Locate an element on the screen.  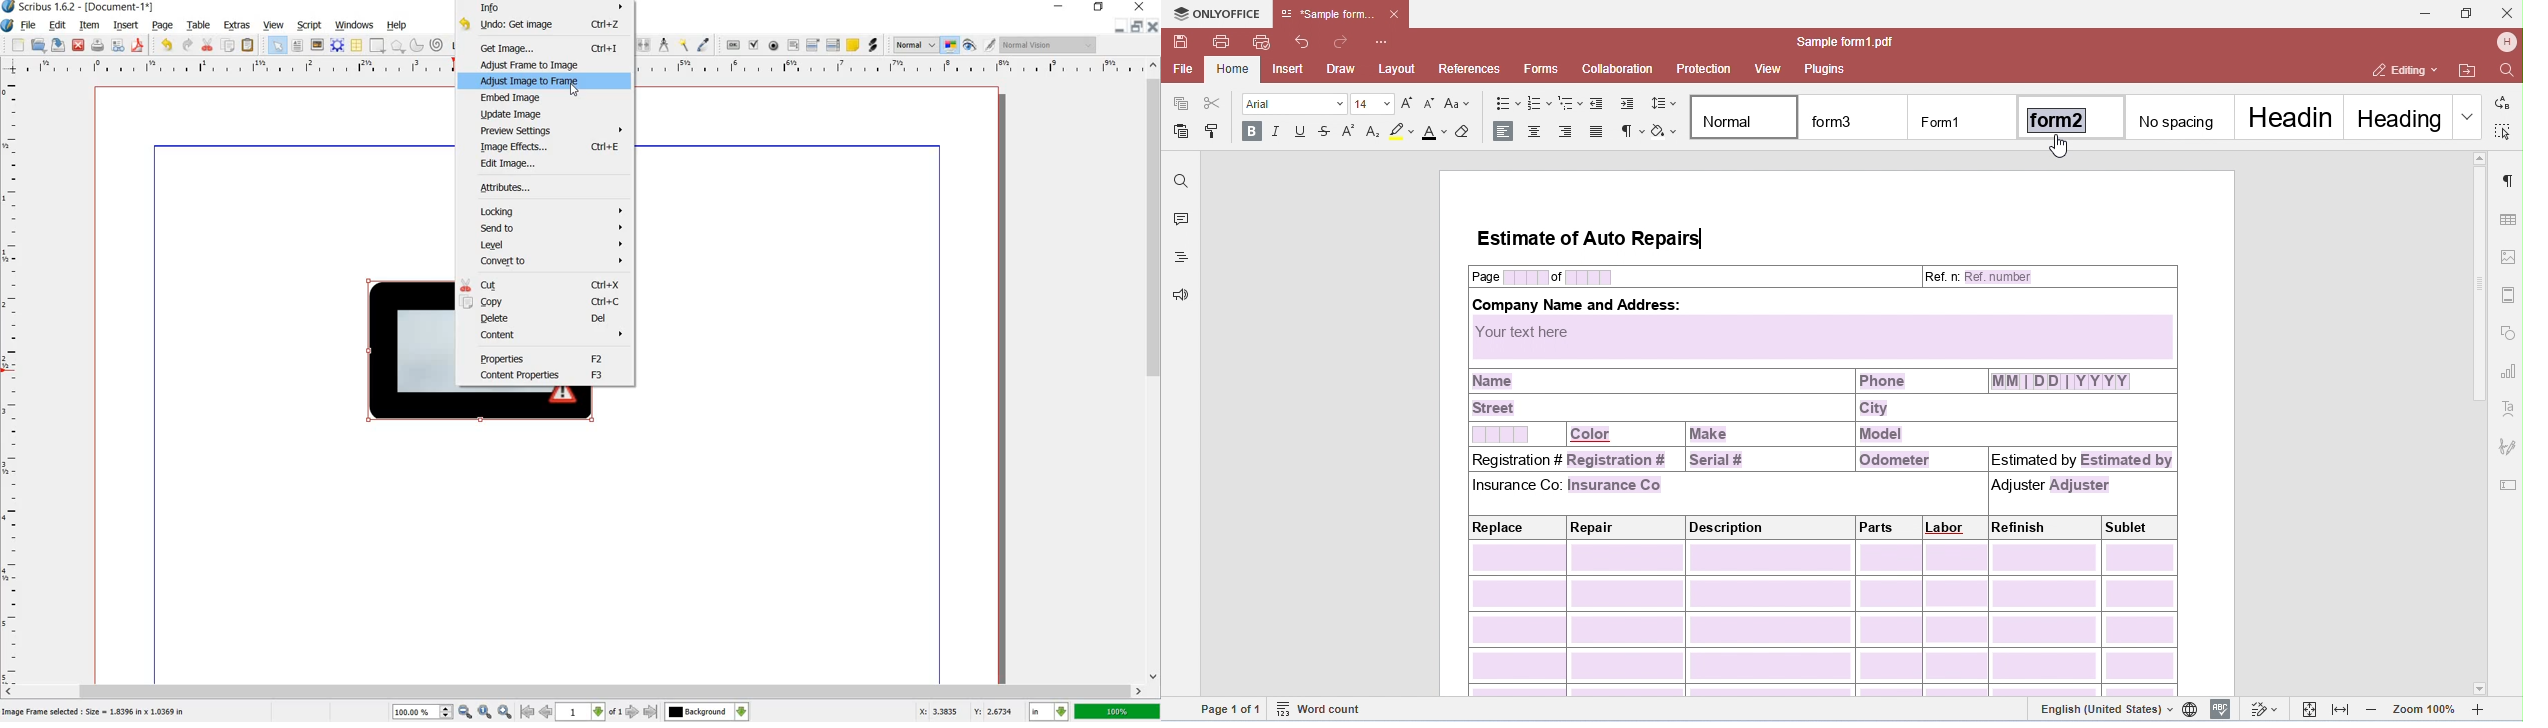
select the image preview quality is located at coordinates (914, 44).